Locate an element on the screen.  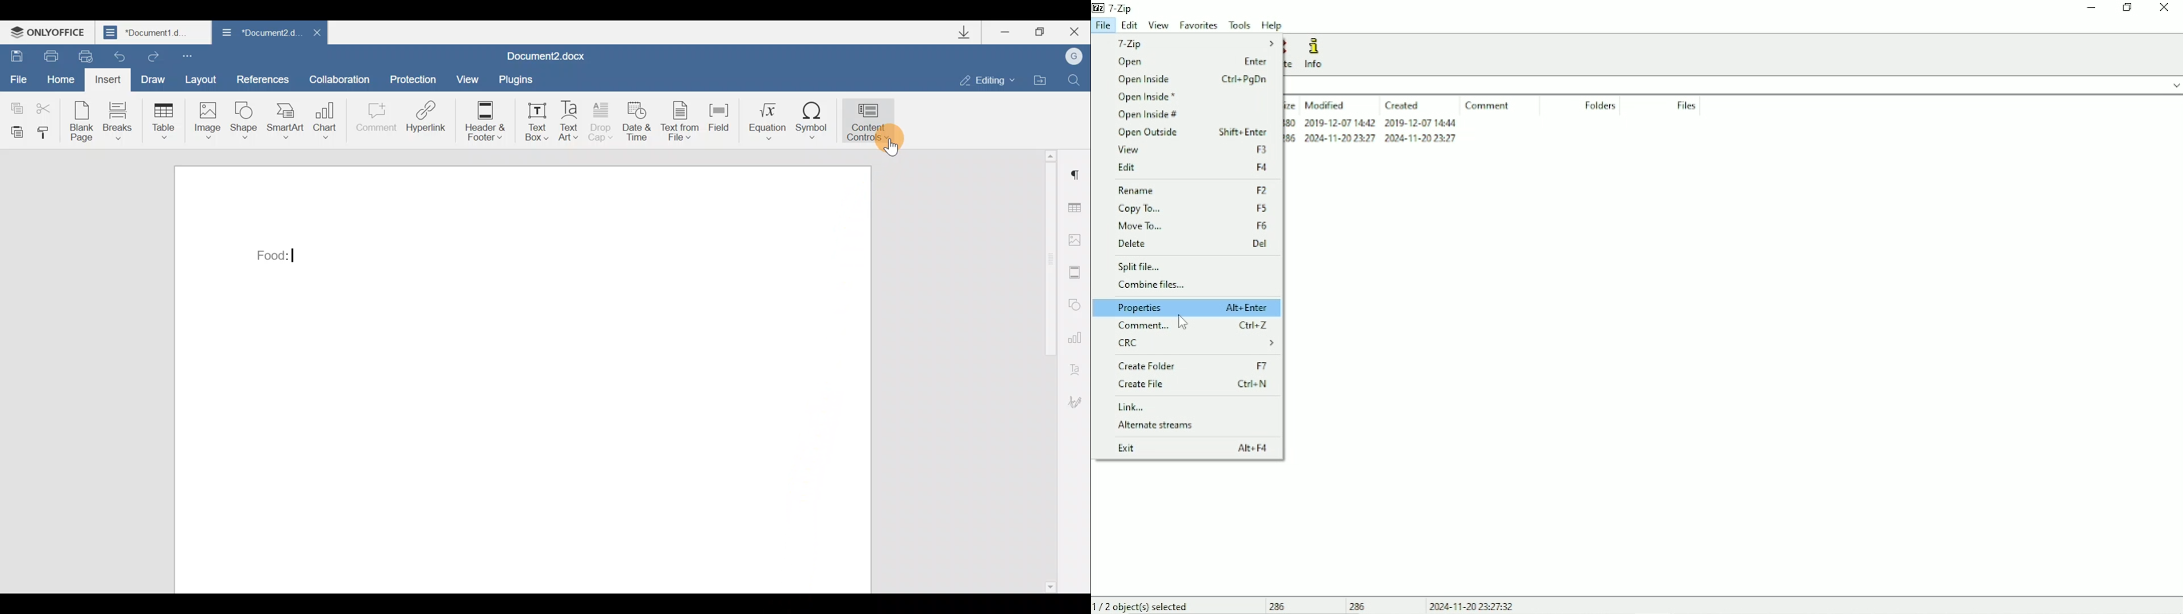
Plugins is located at coordinates (520, 80).